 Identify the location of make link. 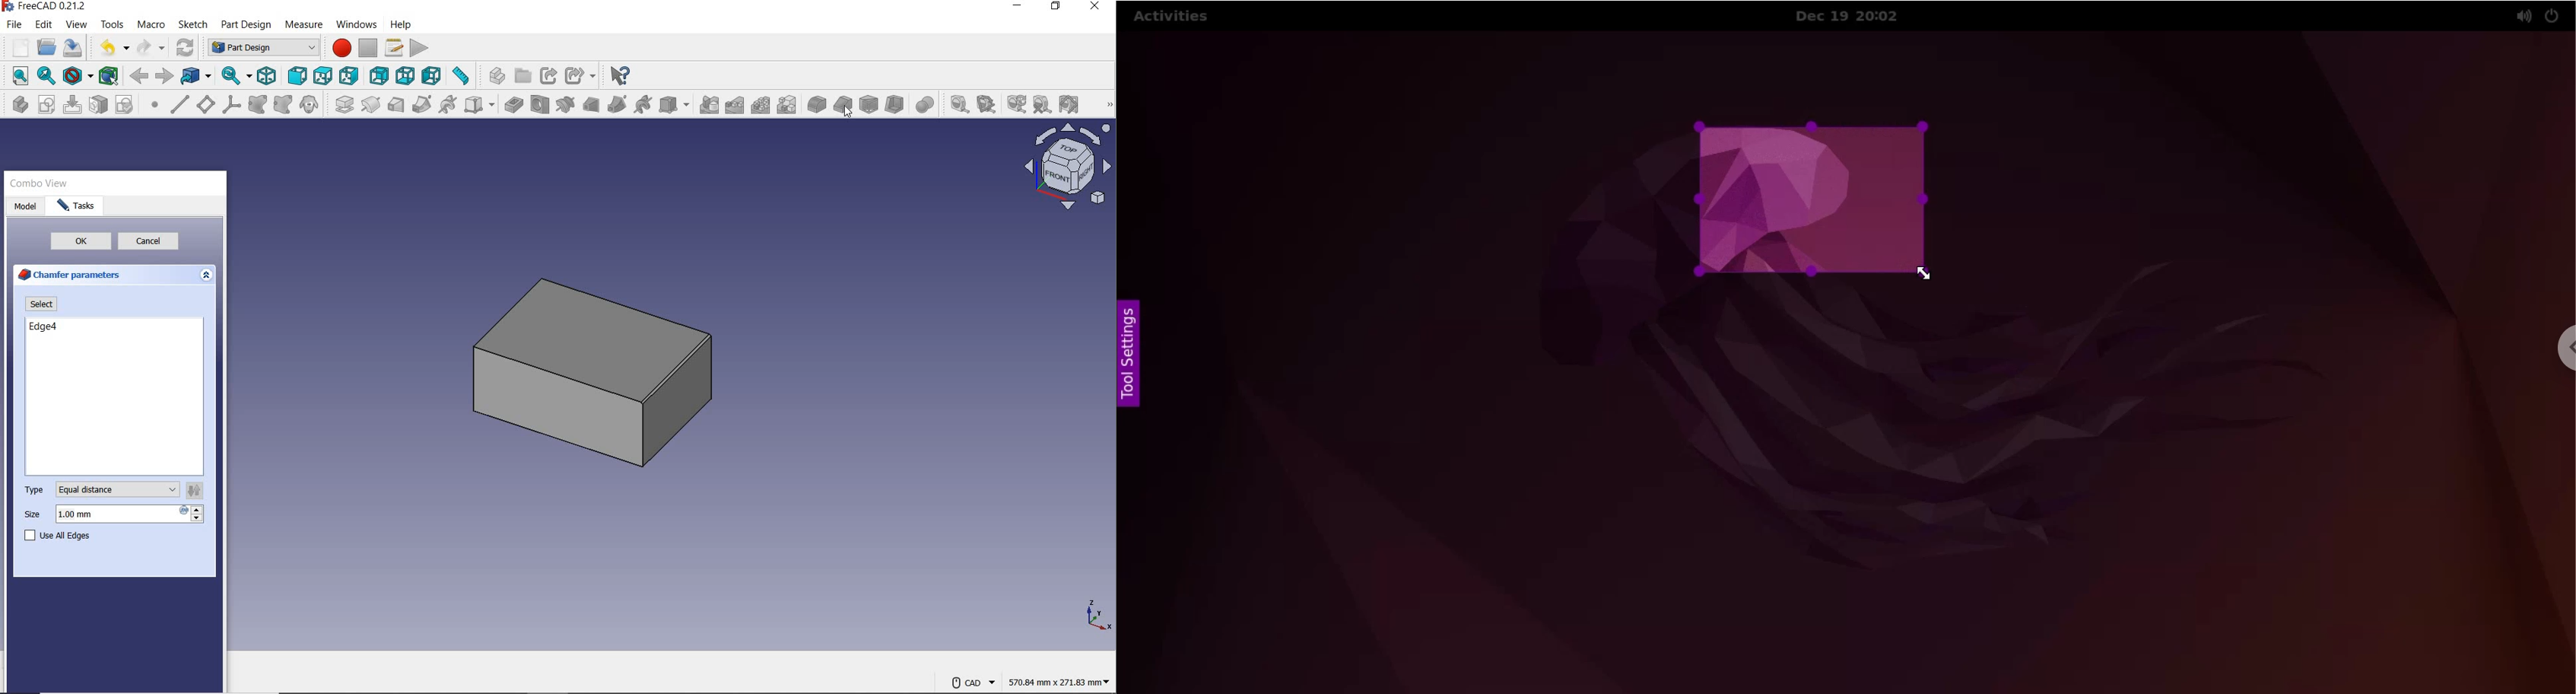
(547, 76).